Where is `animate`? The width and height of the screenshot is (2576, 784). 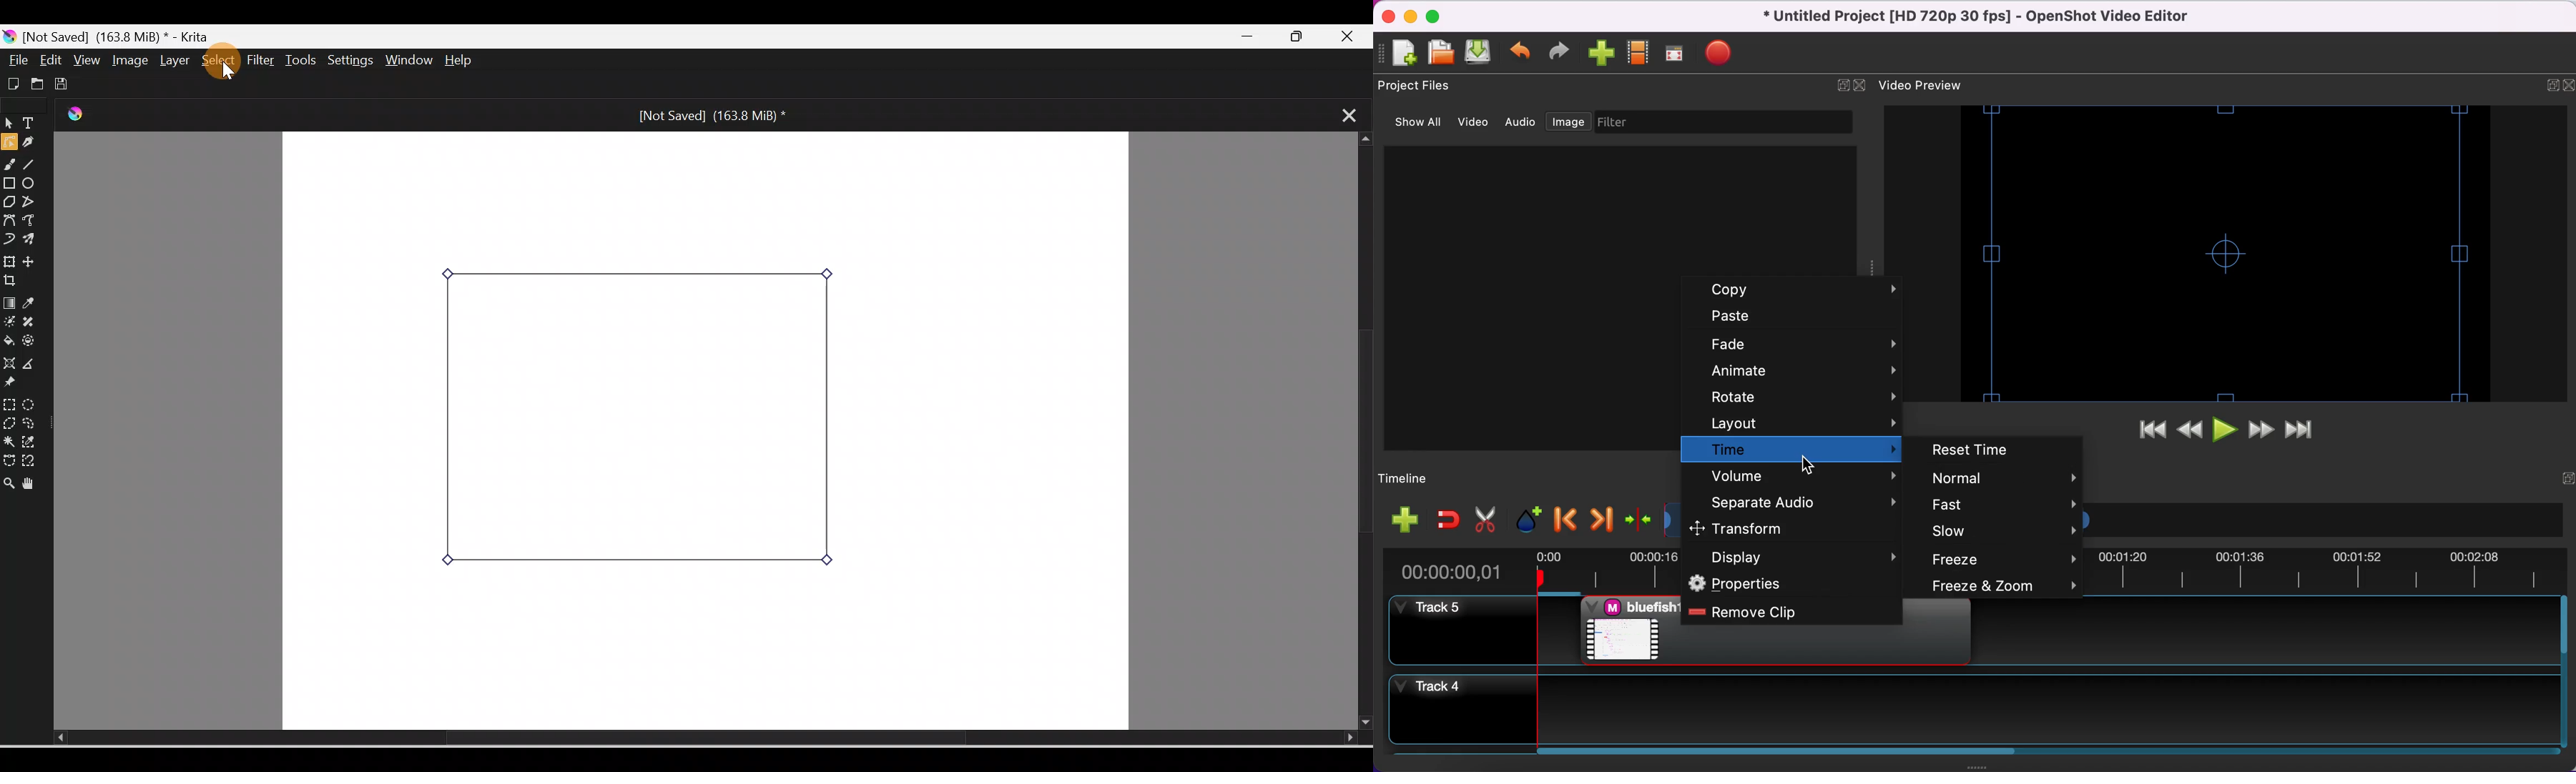
animate is located at coordinates (1802, 373).